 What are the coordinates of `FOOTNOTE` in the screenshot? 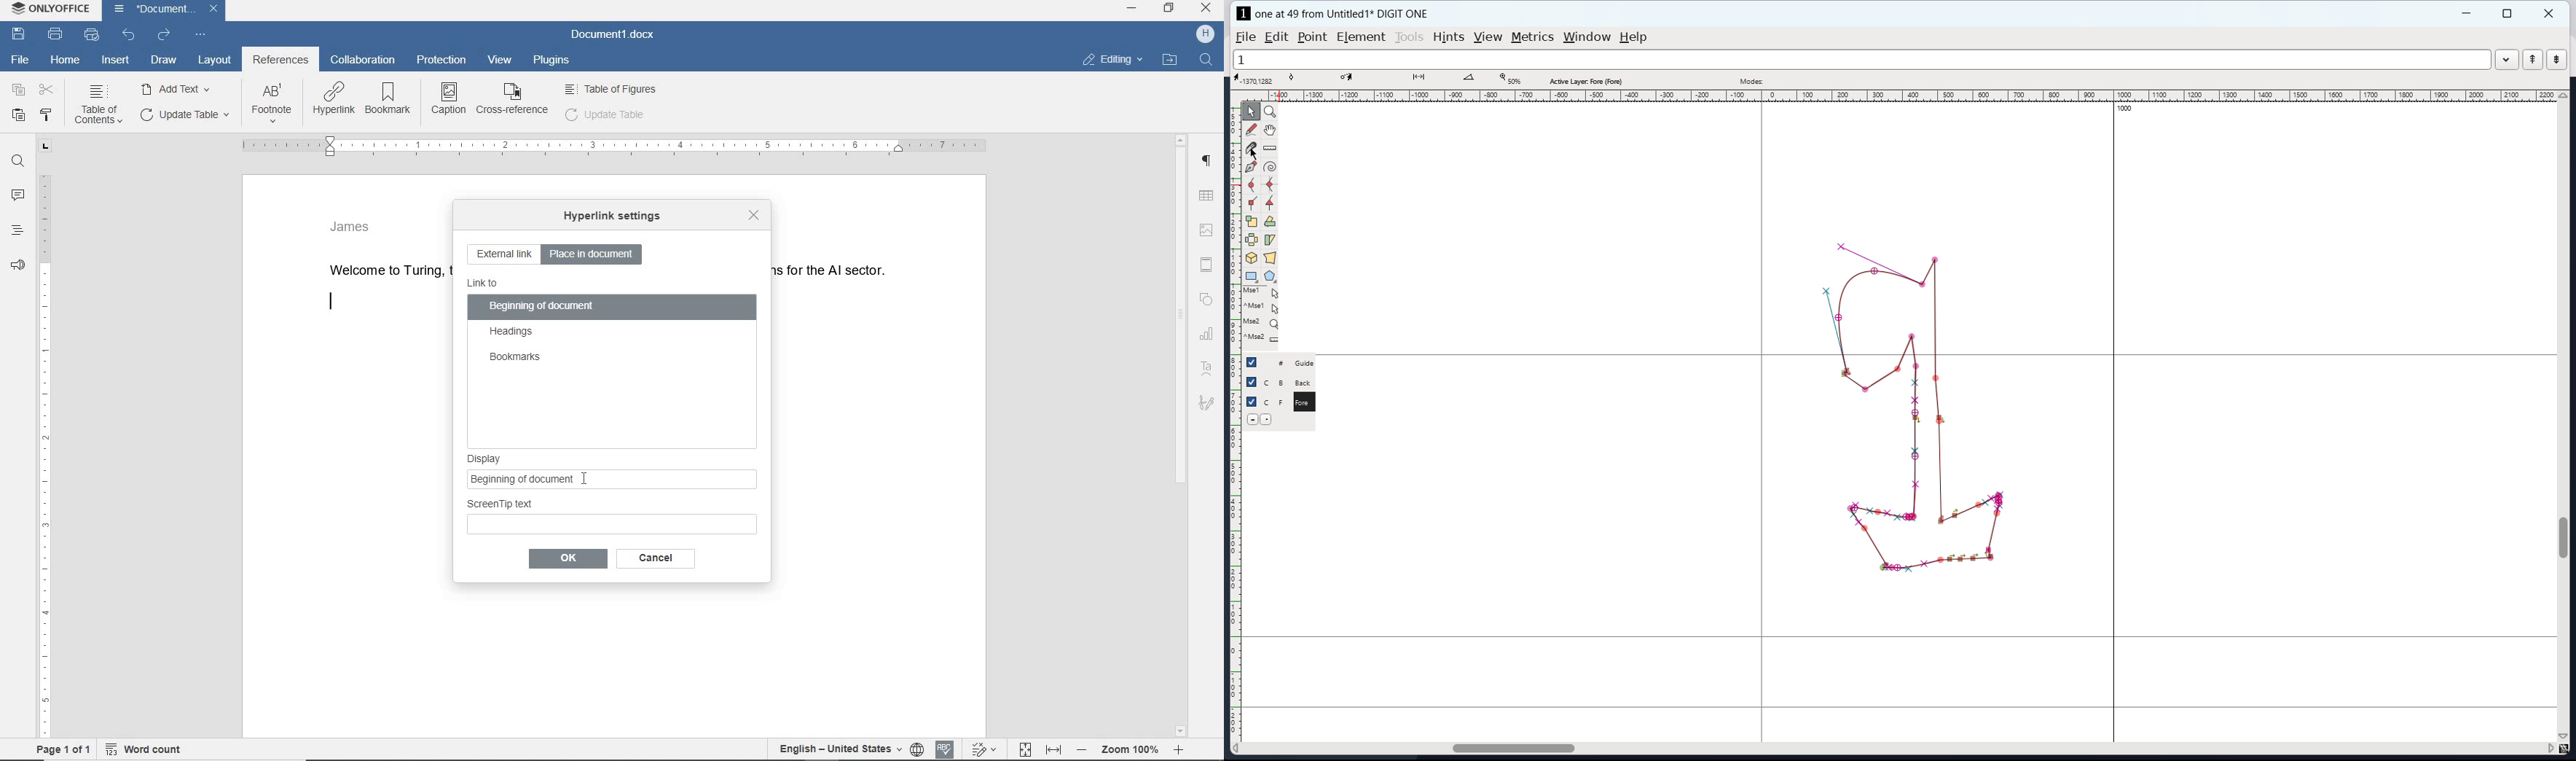 It's located at (272, 106).